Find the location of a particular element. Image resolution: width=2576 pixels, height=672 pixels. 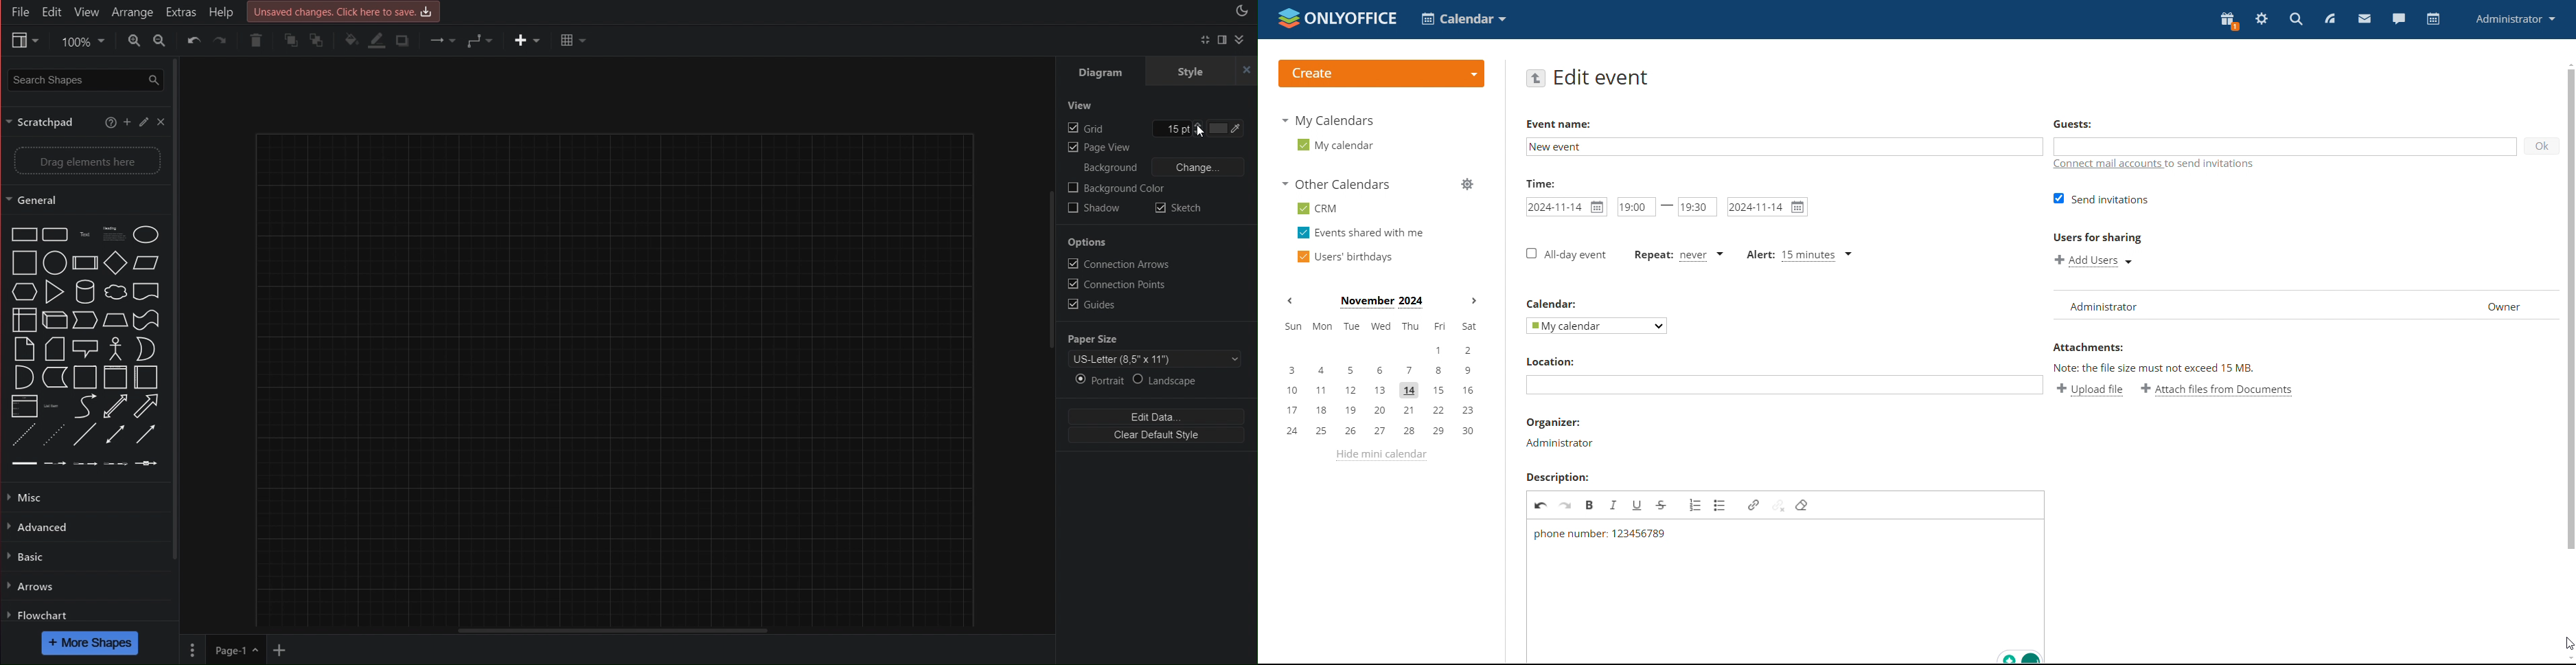

arrow is located at coordinates (54, 378).